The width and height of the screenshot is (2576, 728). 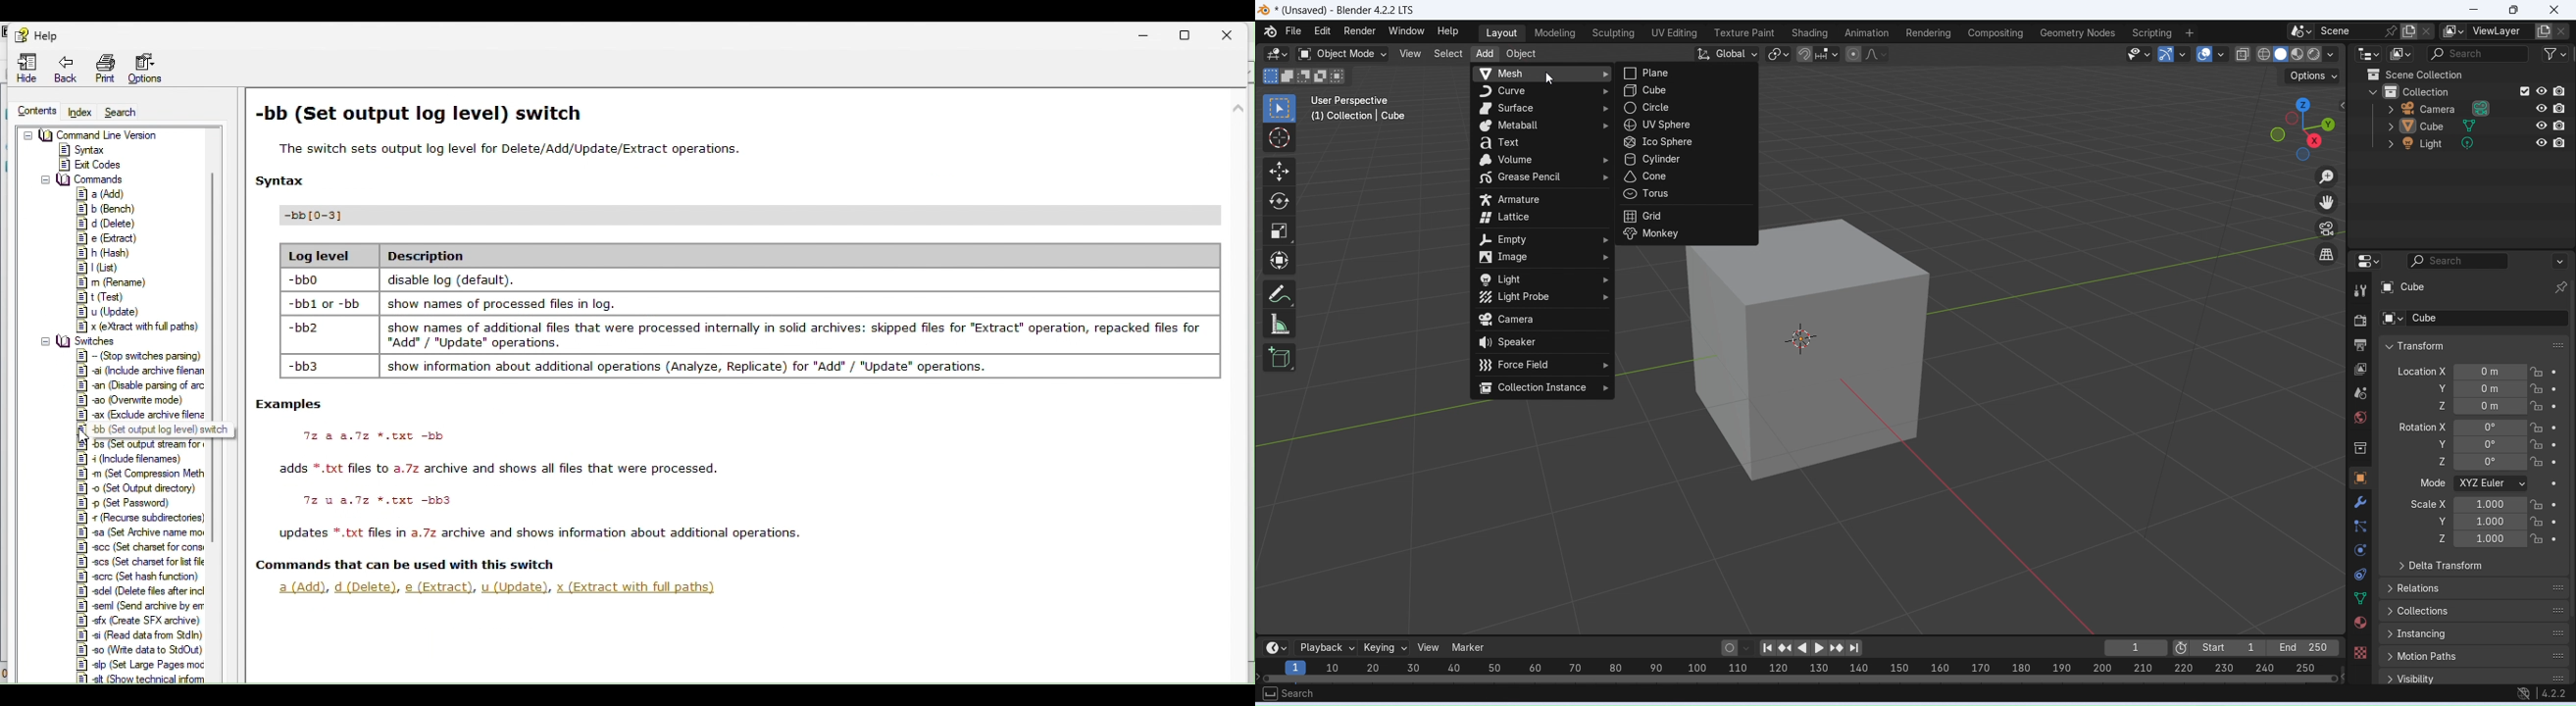 What do you see at coordinates (637, 587) in the screenshot?
I see `x (Extract with full paths)` at bounding box center [637, 587].